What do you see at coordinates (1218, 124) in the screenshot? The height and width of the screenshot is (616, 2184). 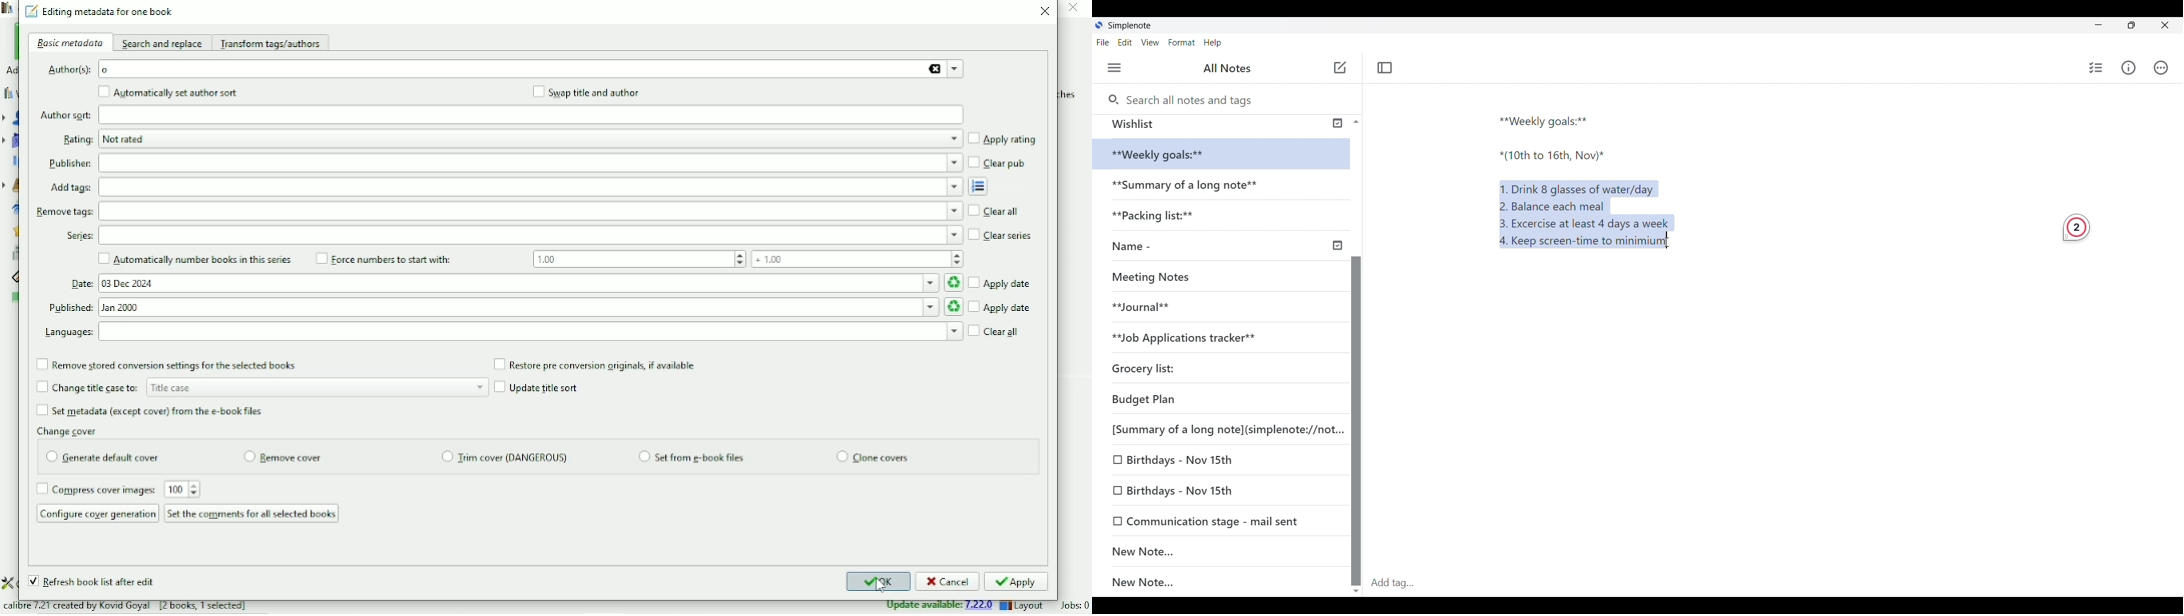 I see `Wishlist` at bounding box center [1218, 124].